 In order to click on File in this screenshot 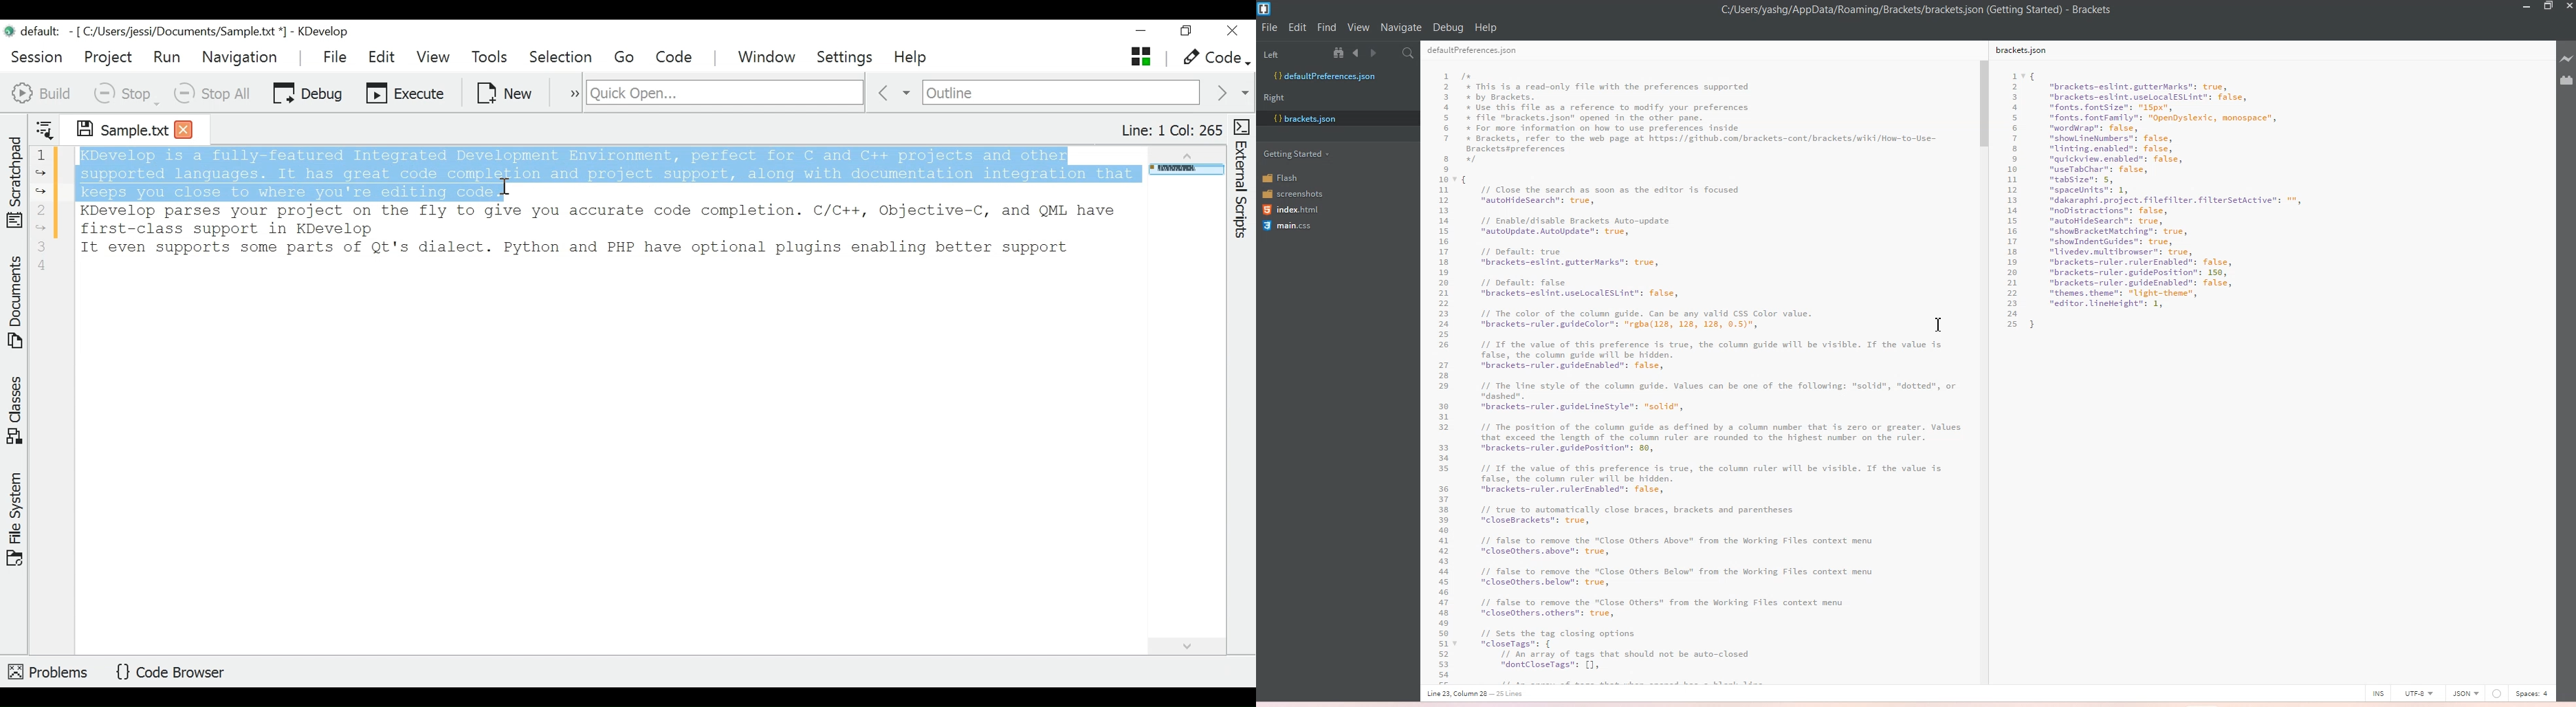, I will do `click(337, 56)`.